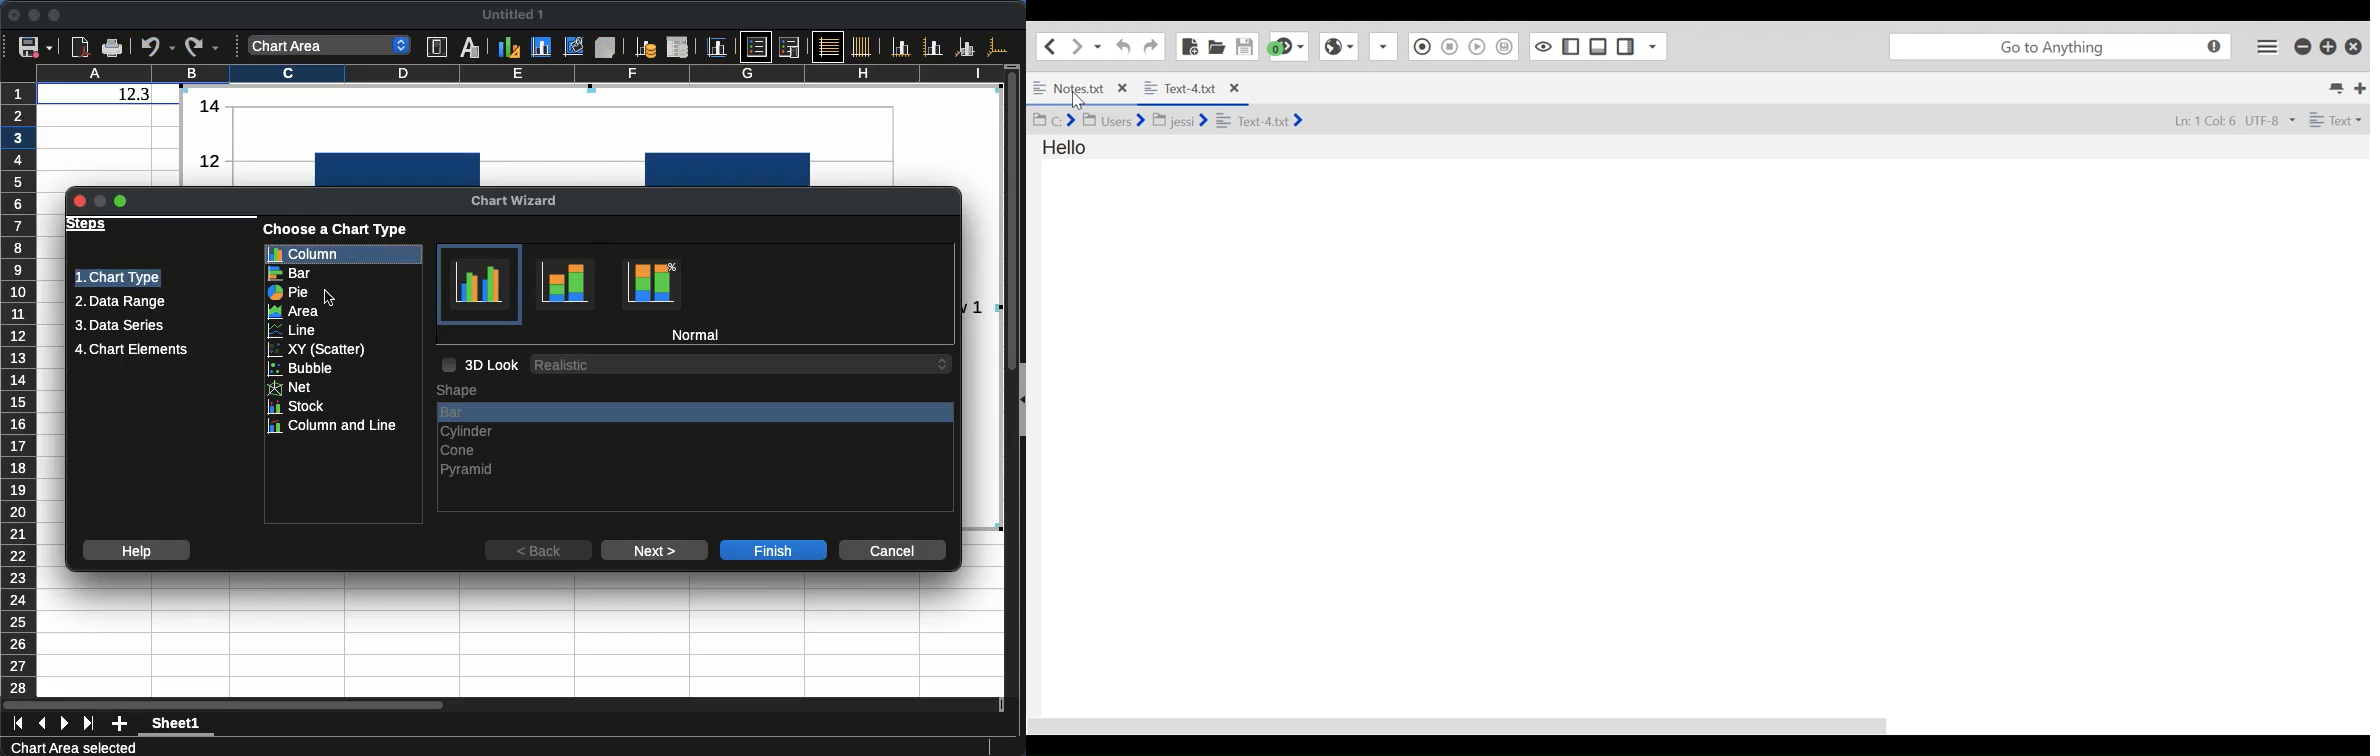 This screenshot has width=2380, height=756. Describe the element at coordinates (73, 747) in the screenshot. I see `Chart Area selected` at that location.